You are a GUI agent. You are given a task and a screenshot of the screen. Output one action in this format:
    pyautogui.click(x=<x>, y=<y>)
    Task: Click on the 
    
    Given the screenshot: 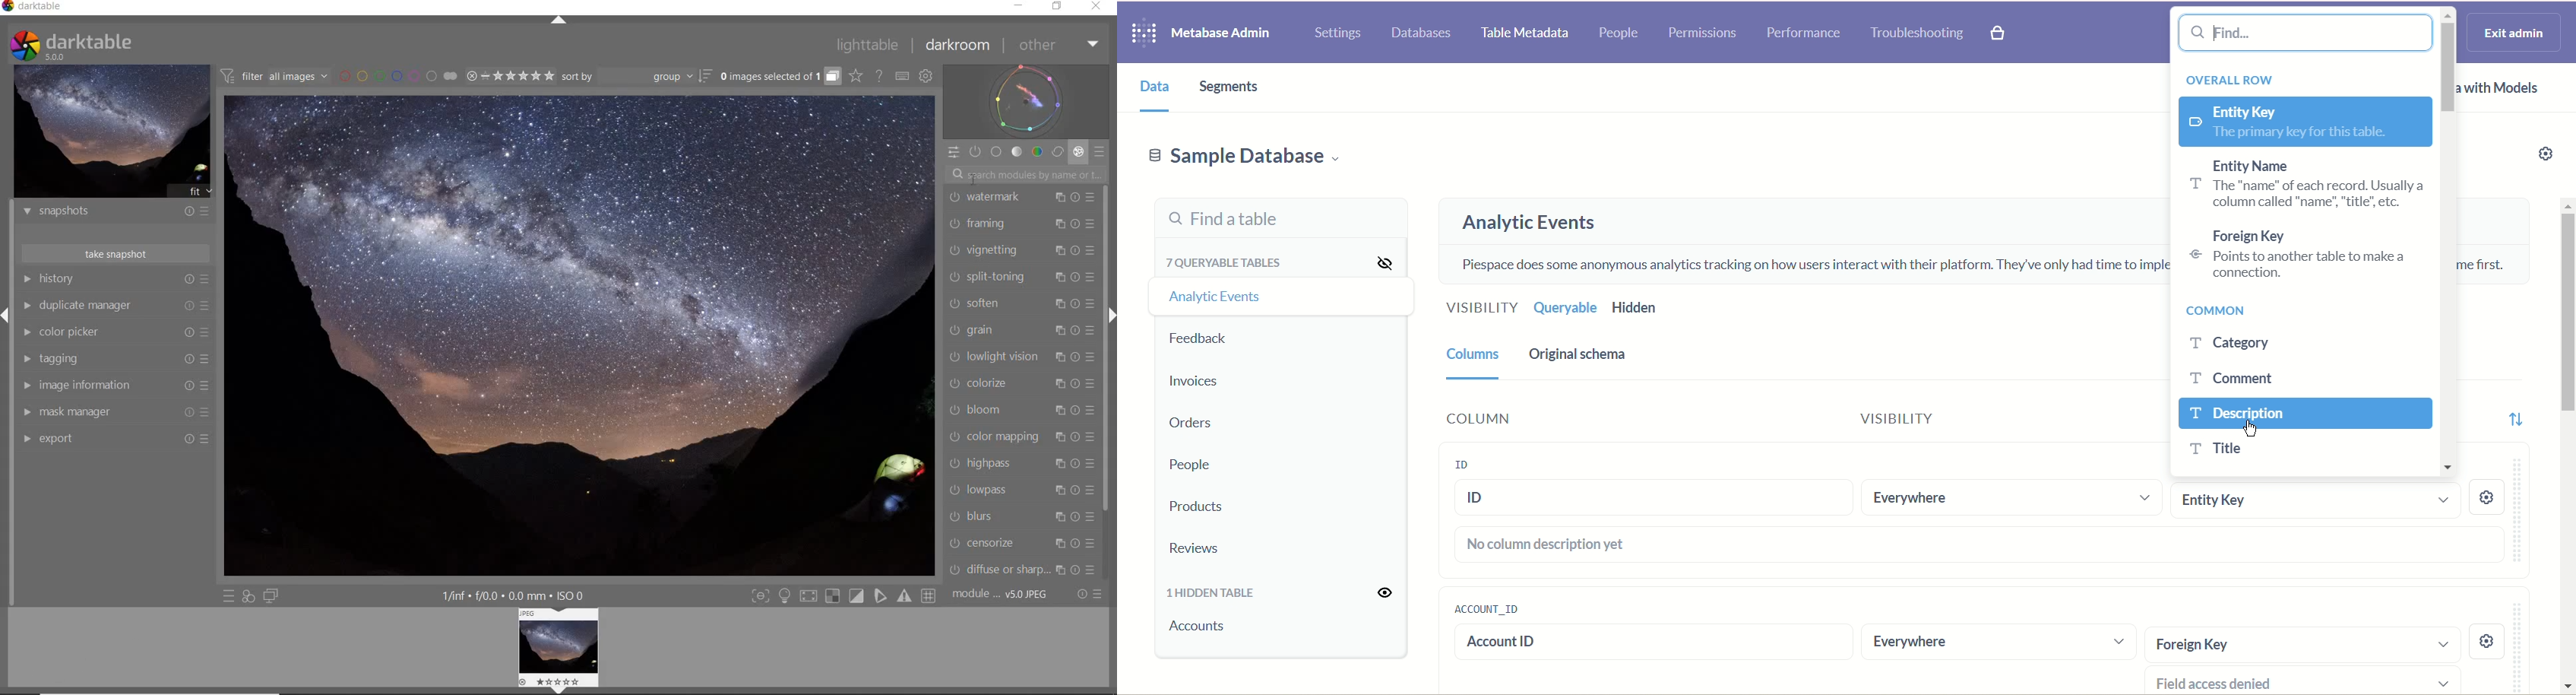 What is the action you would take?
    pyautogui.click(x=1093, y=413)
    